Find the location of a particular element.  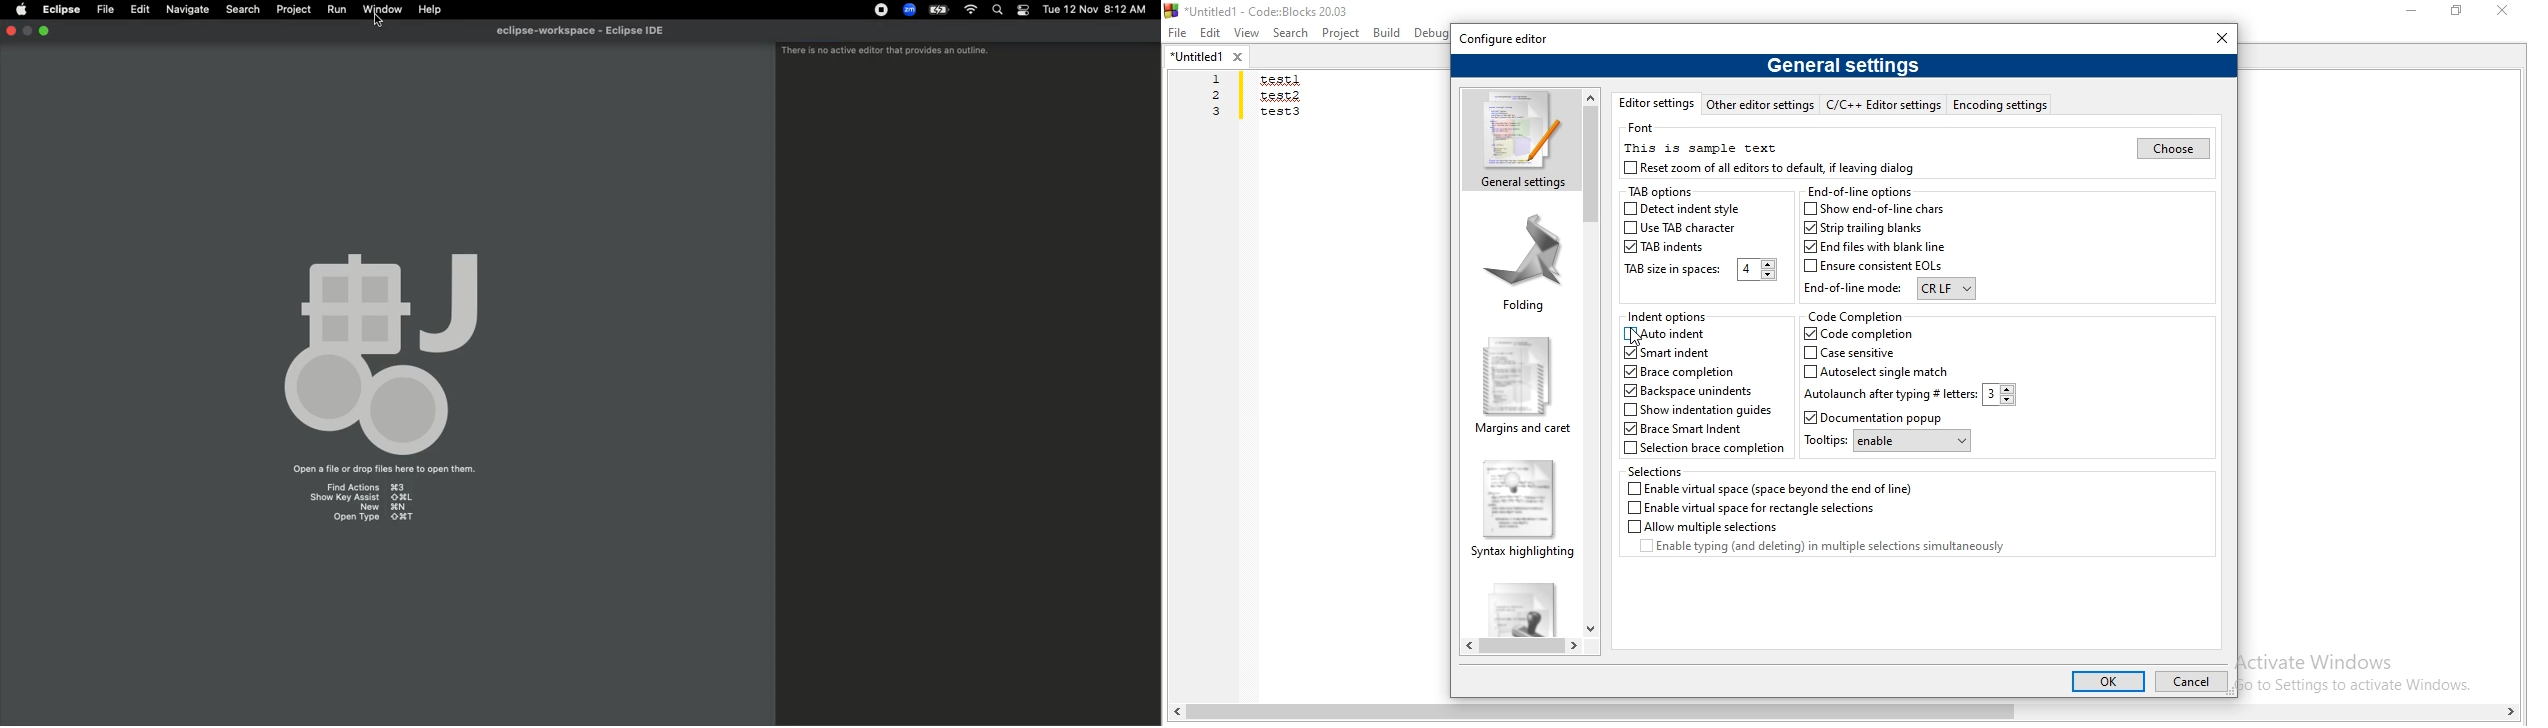

test 3 is located at coordinates (1280, 116).